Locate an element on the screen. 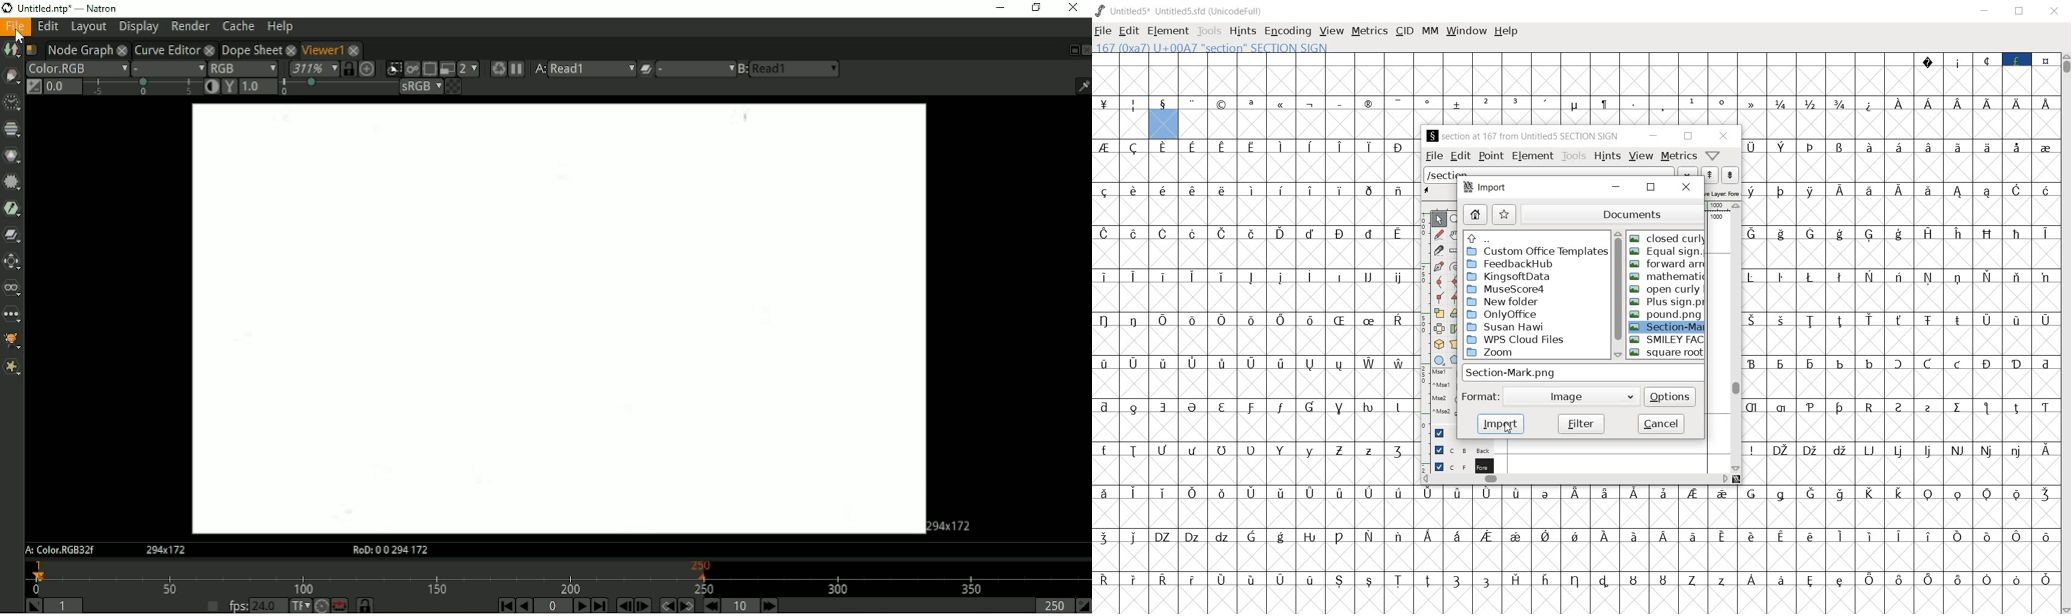 The width and height of the screenshot is (2072, 616). HINTS is located at coordinates (1242, 32).